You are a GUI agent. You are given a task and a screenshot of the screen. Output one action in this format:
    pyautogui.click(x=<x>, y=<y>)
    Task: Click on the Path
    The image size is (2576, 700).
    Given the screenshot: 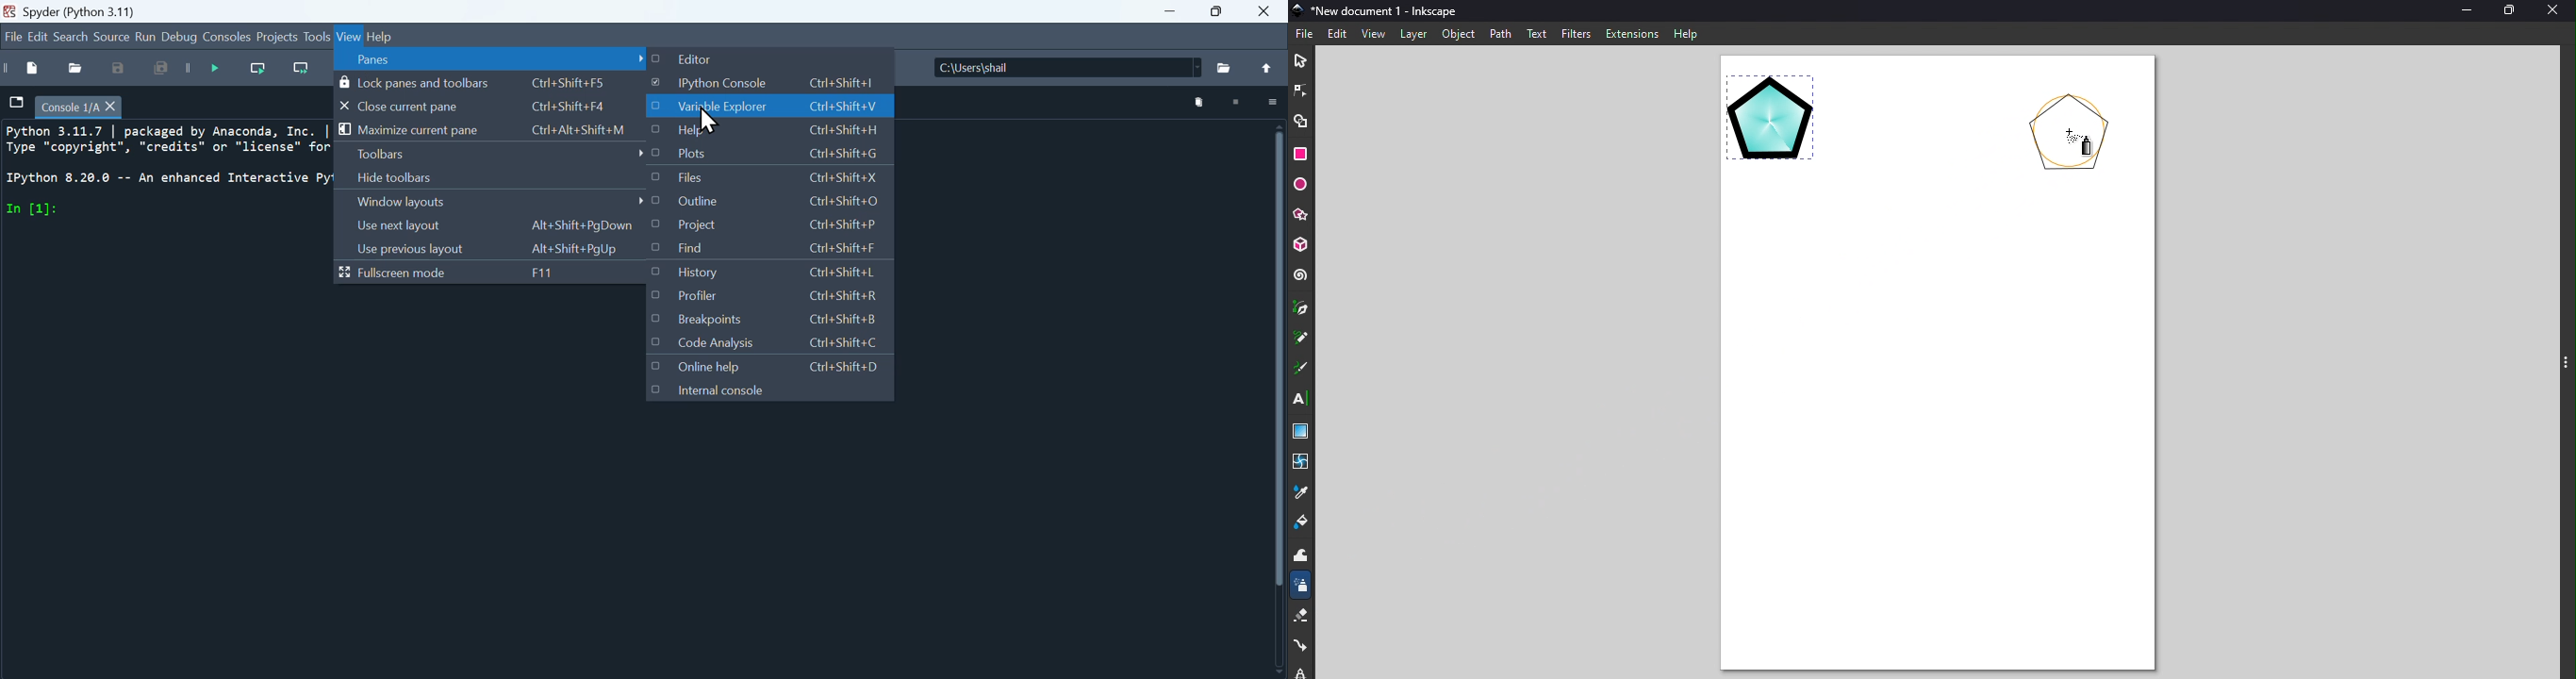 What is the action you would take?
    pyautogui.click(x=1501, y=33)
    